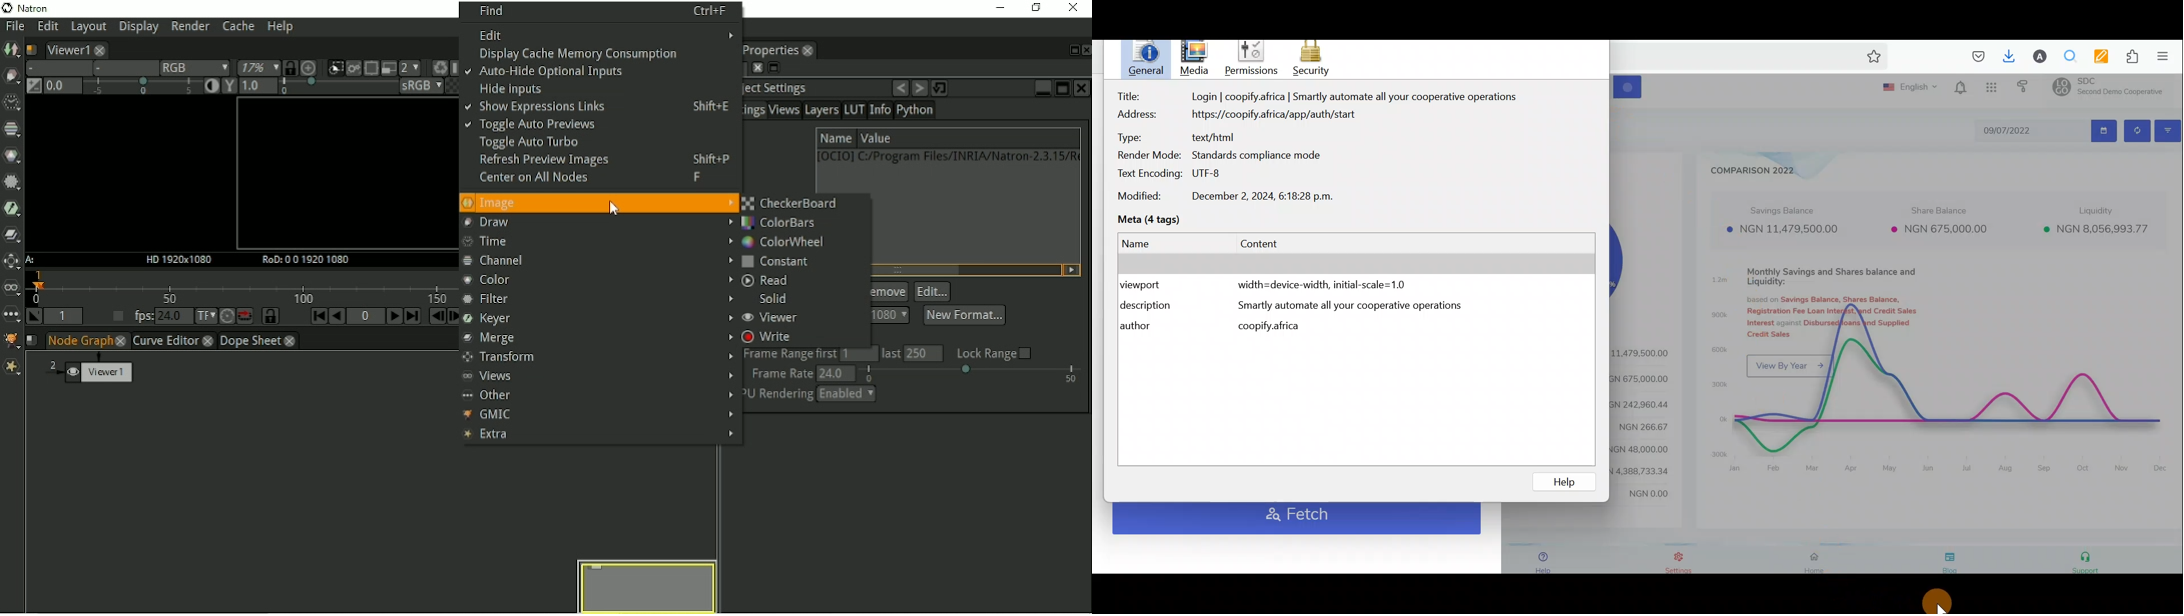  What do you see at coordinates (595, 261) in the screenshot?
I see `channel` at bounding box center [595, 261].